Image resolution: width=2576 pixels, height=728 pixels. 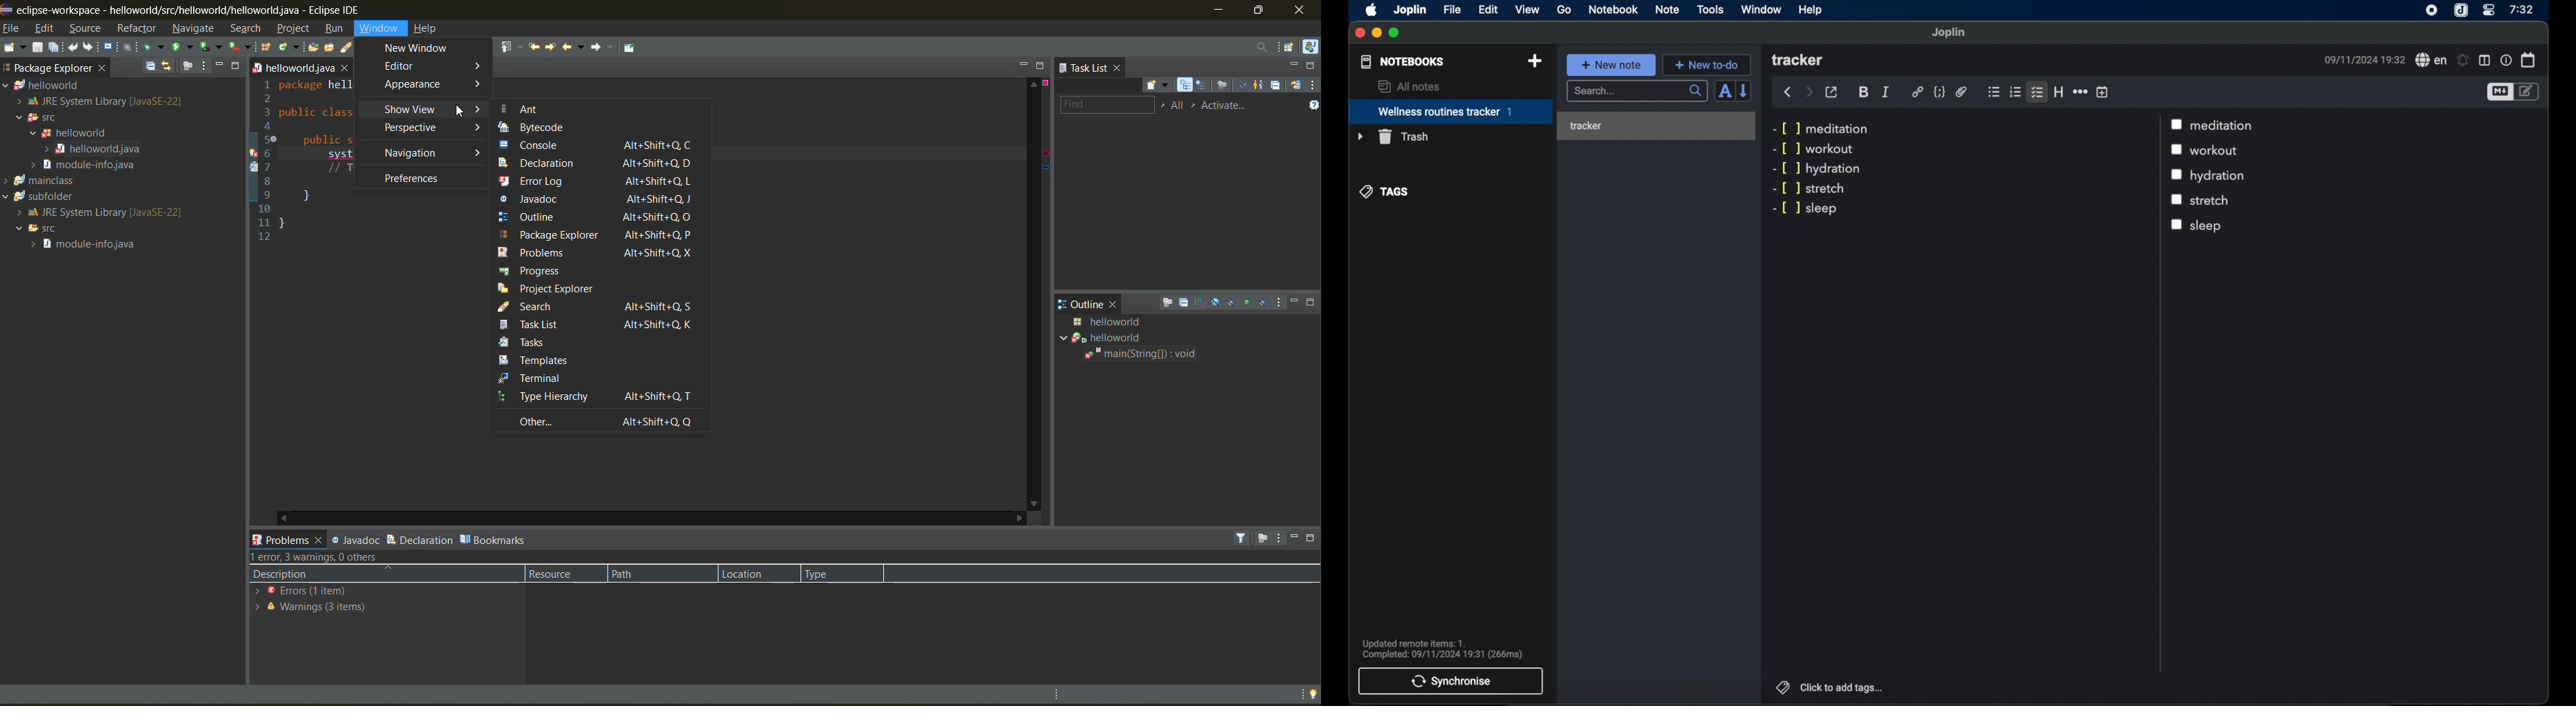 What do you see at coordinates (1668, 10) in the screenshot?
I see `note` at bounding box center [1668, 10].